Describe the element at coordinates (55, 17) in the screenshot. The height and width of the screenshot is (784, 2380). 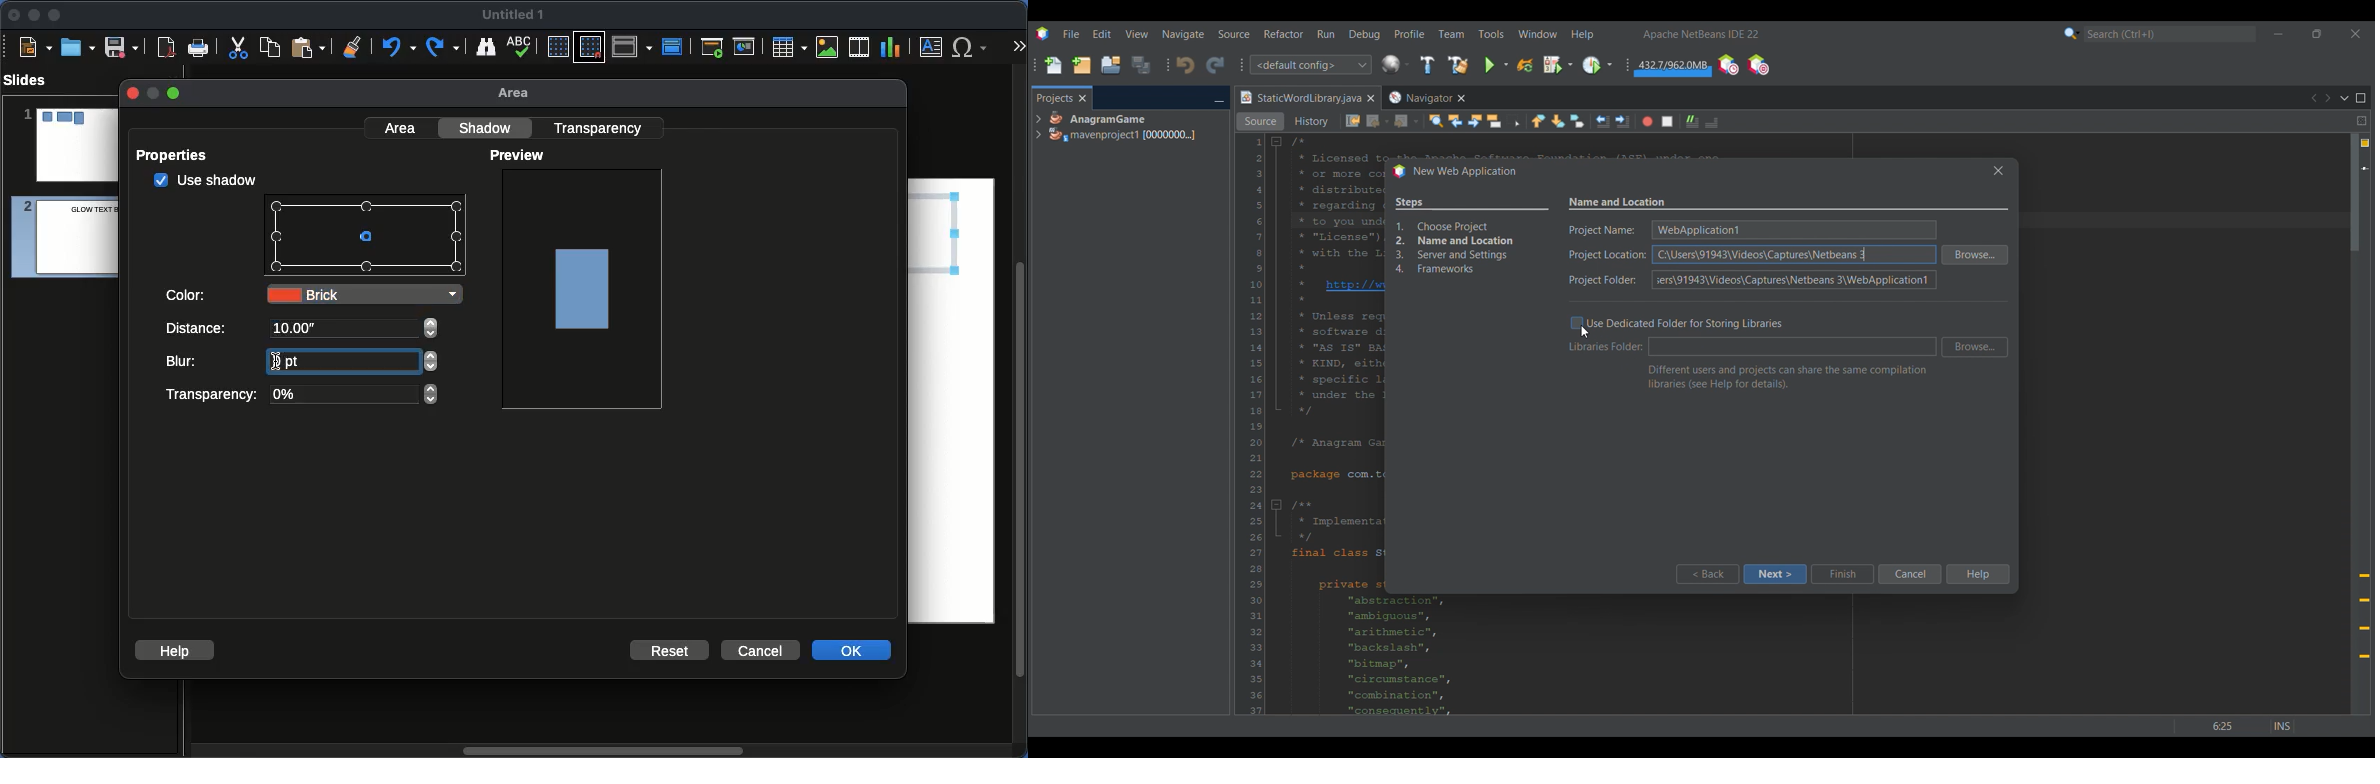
I see `Maximize` at that location.